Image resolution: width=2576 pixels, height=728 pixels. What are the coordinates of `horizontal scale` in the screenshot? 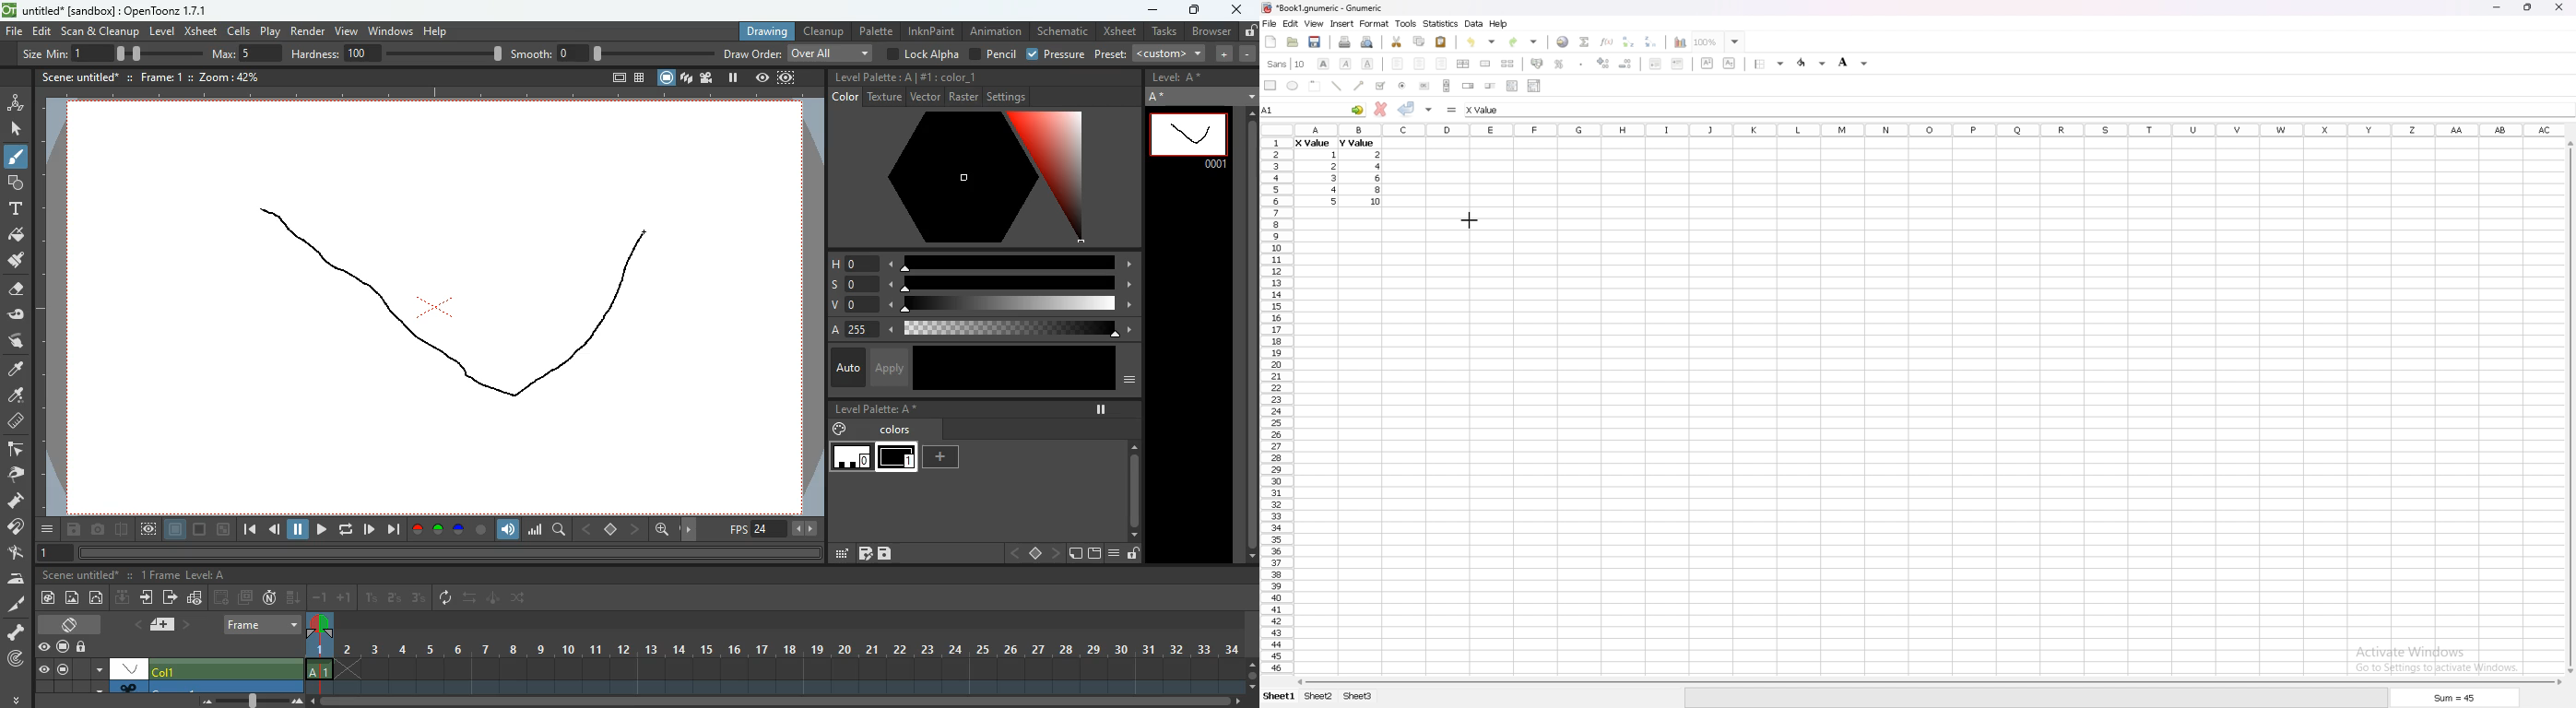 It's located at (425, 96).